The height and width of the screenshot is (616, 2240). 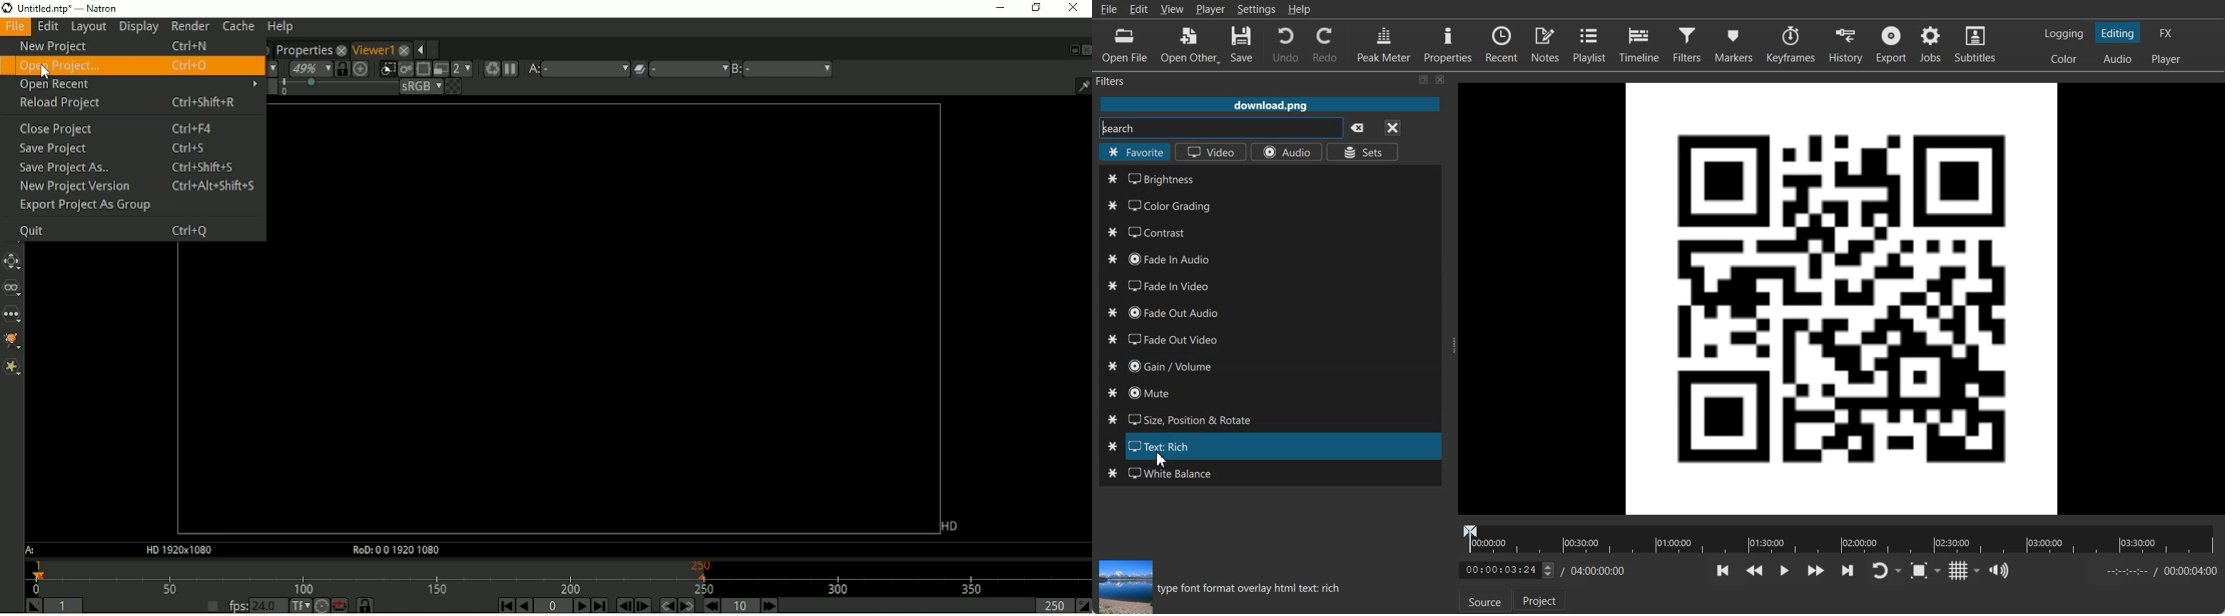 I want to click on Brightness, so click(x=1270, y=178).